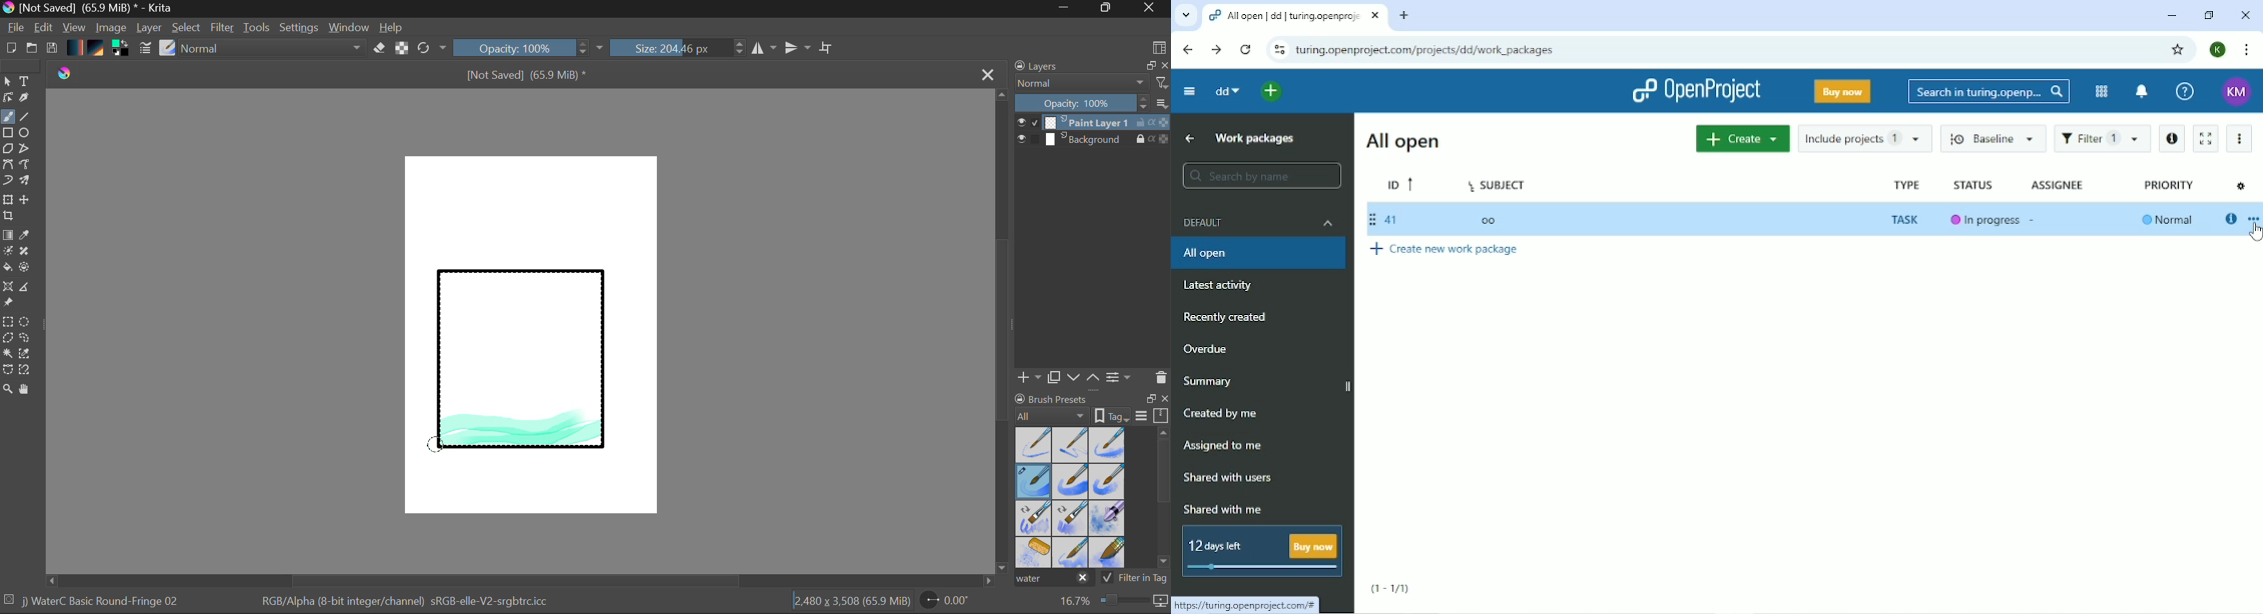  Describe the element at coordinates (1071, 517) in the screenshot. I see `Water C - Decay Tilt` at that location.